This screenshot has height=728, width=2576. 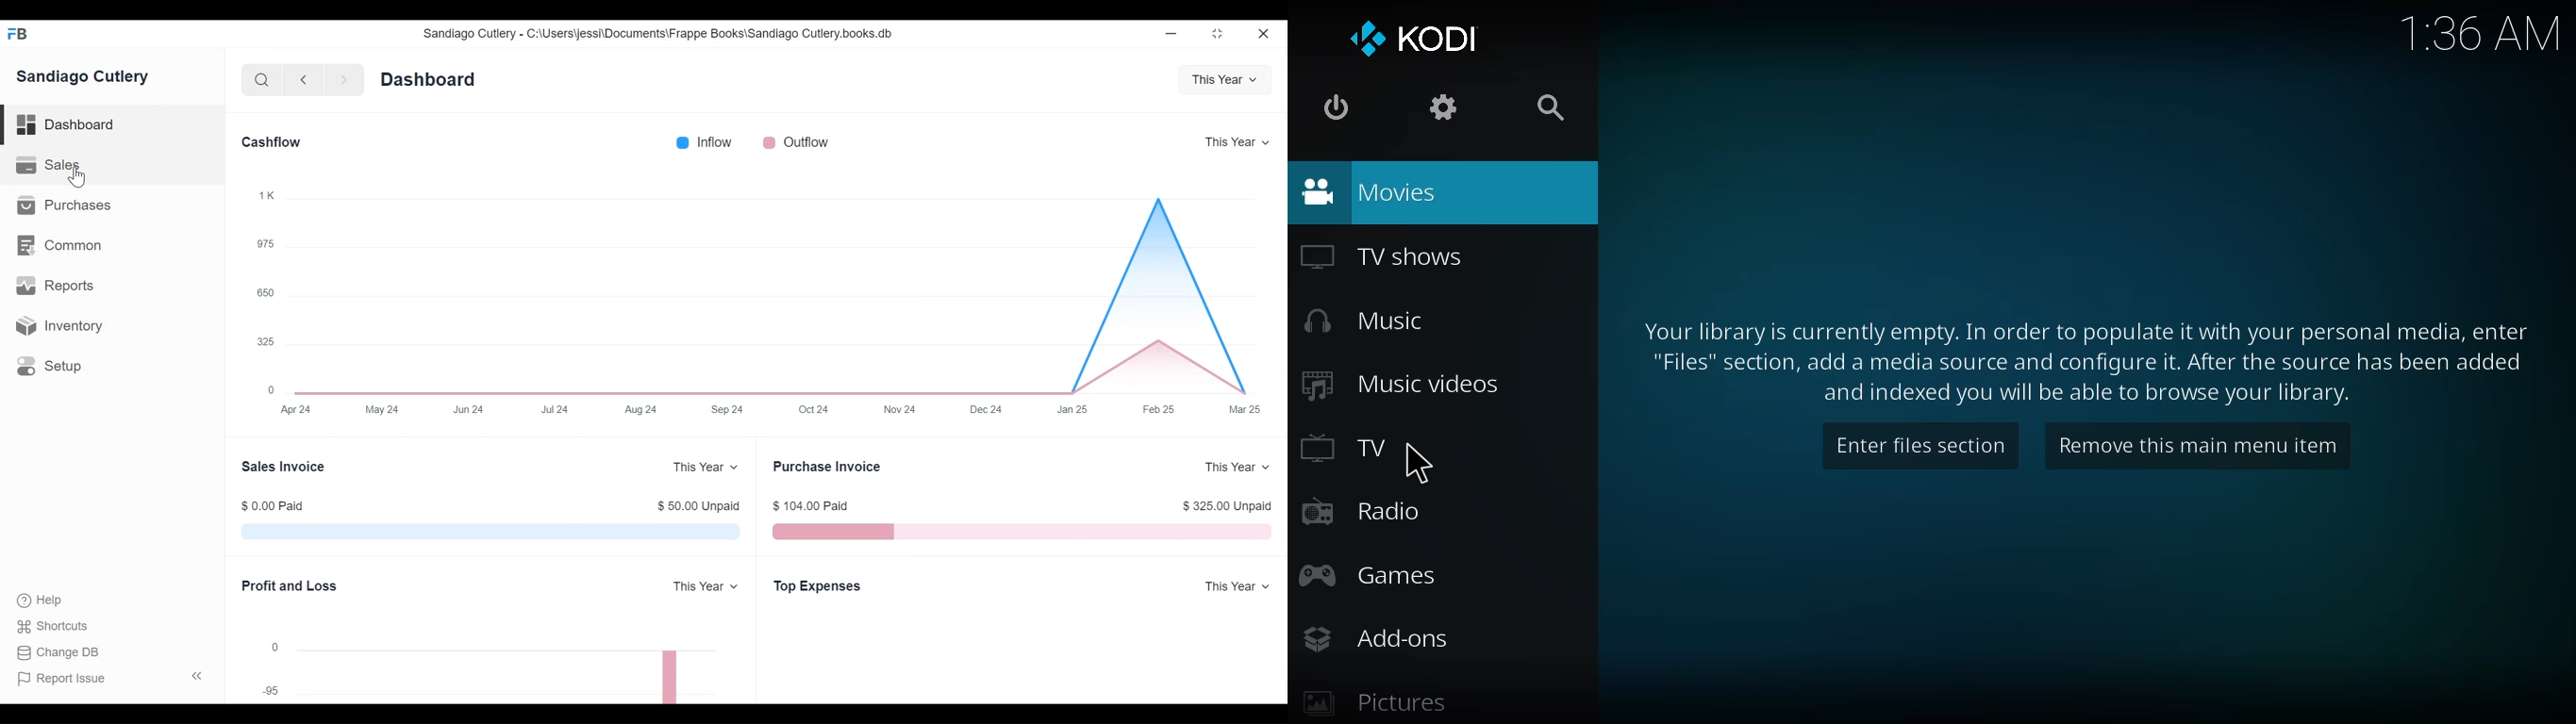 What do you see at coordinates (1381, 255) in the screenshot?
I see `tv shows` at bounding box center [1381, 255].